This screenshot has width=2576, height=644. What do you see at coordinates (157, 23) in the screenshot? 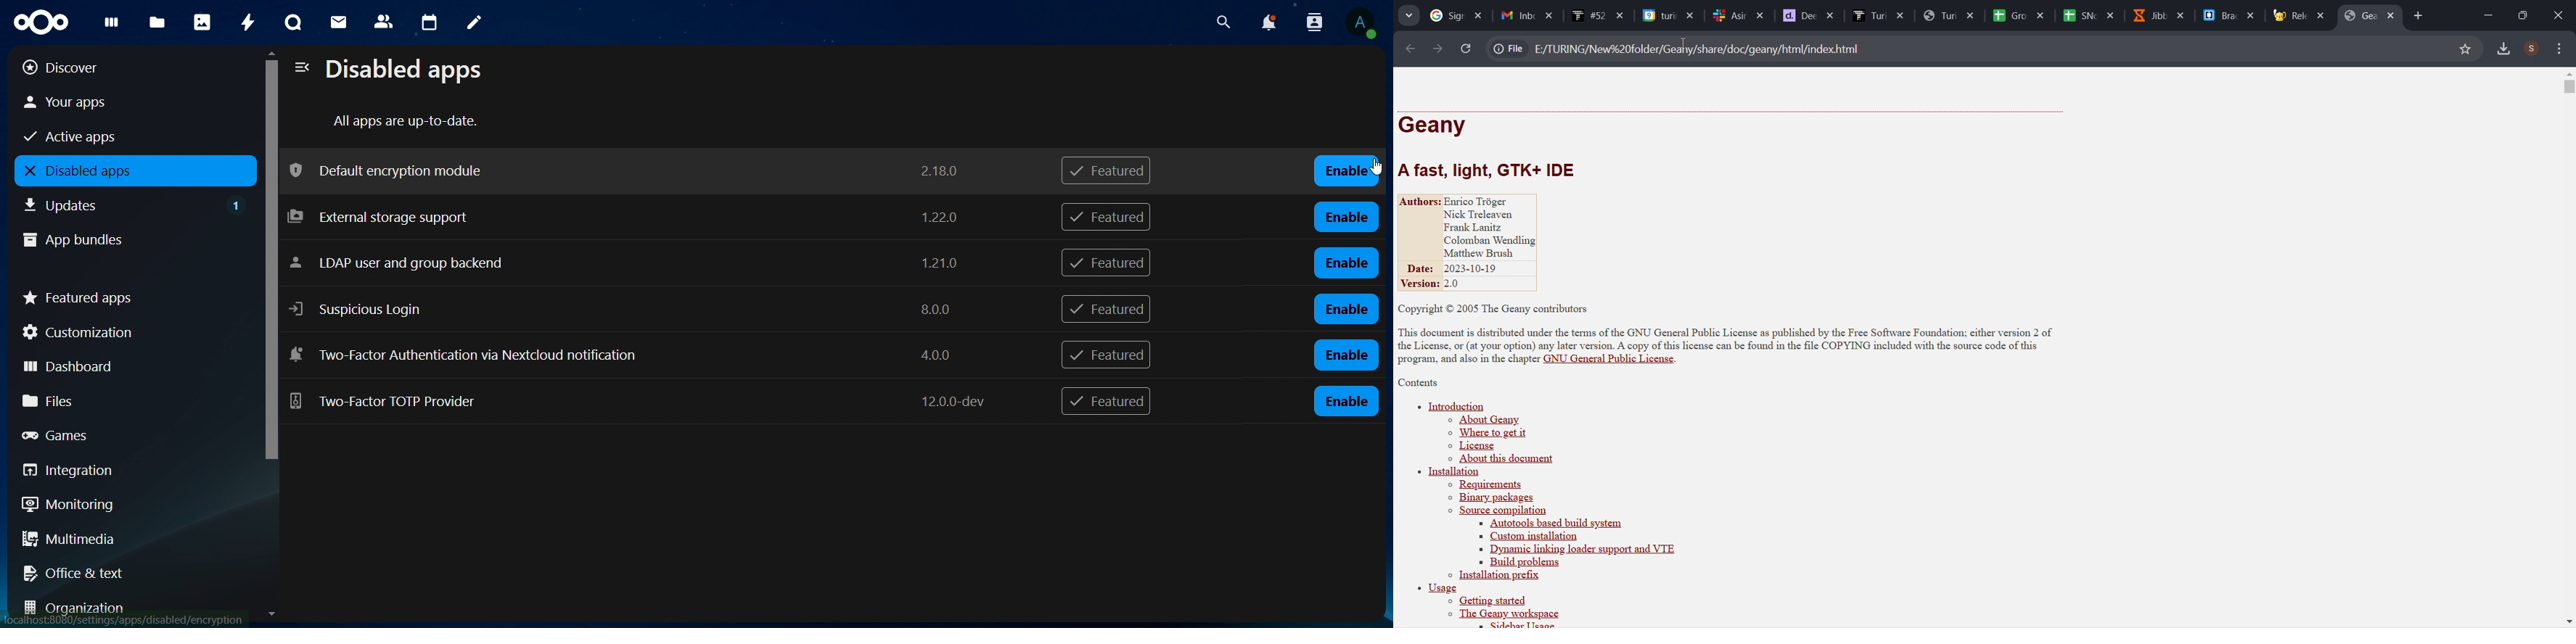
I see `files` at bounding box center [157, 23].